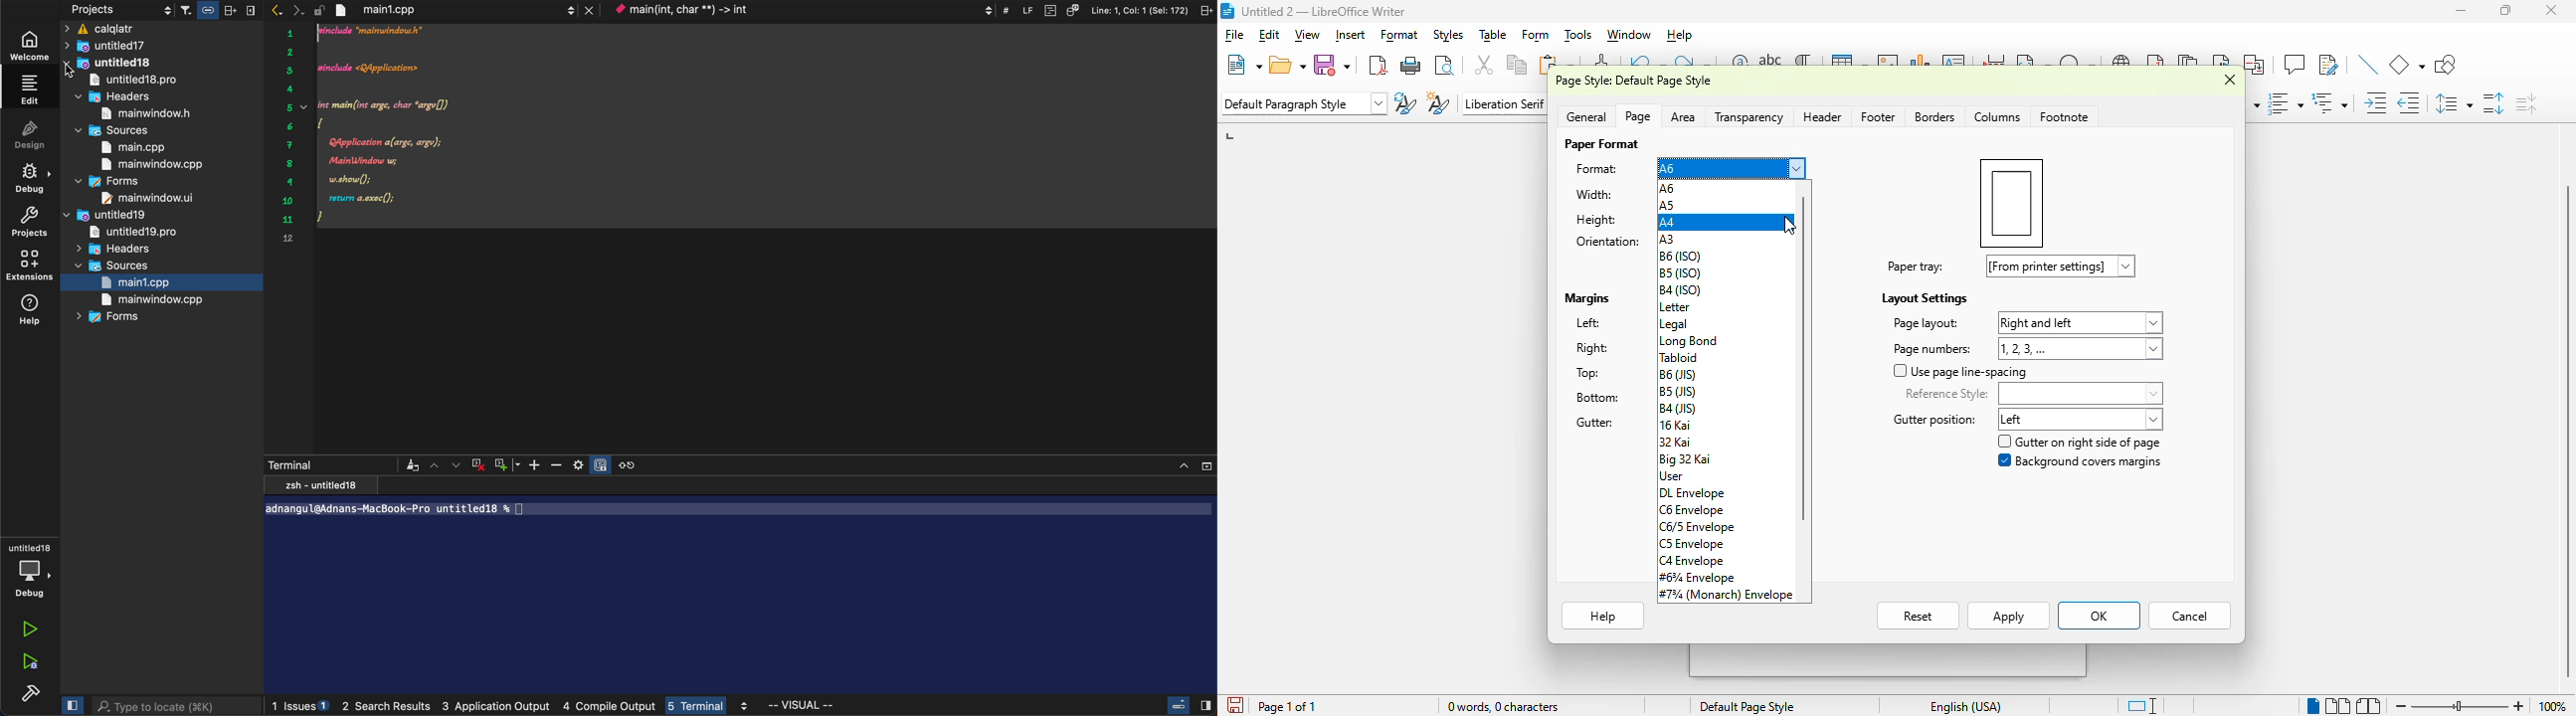  Describe the element at coordinates (1749, 118) in the screenshot. I see `transparency` at that location.